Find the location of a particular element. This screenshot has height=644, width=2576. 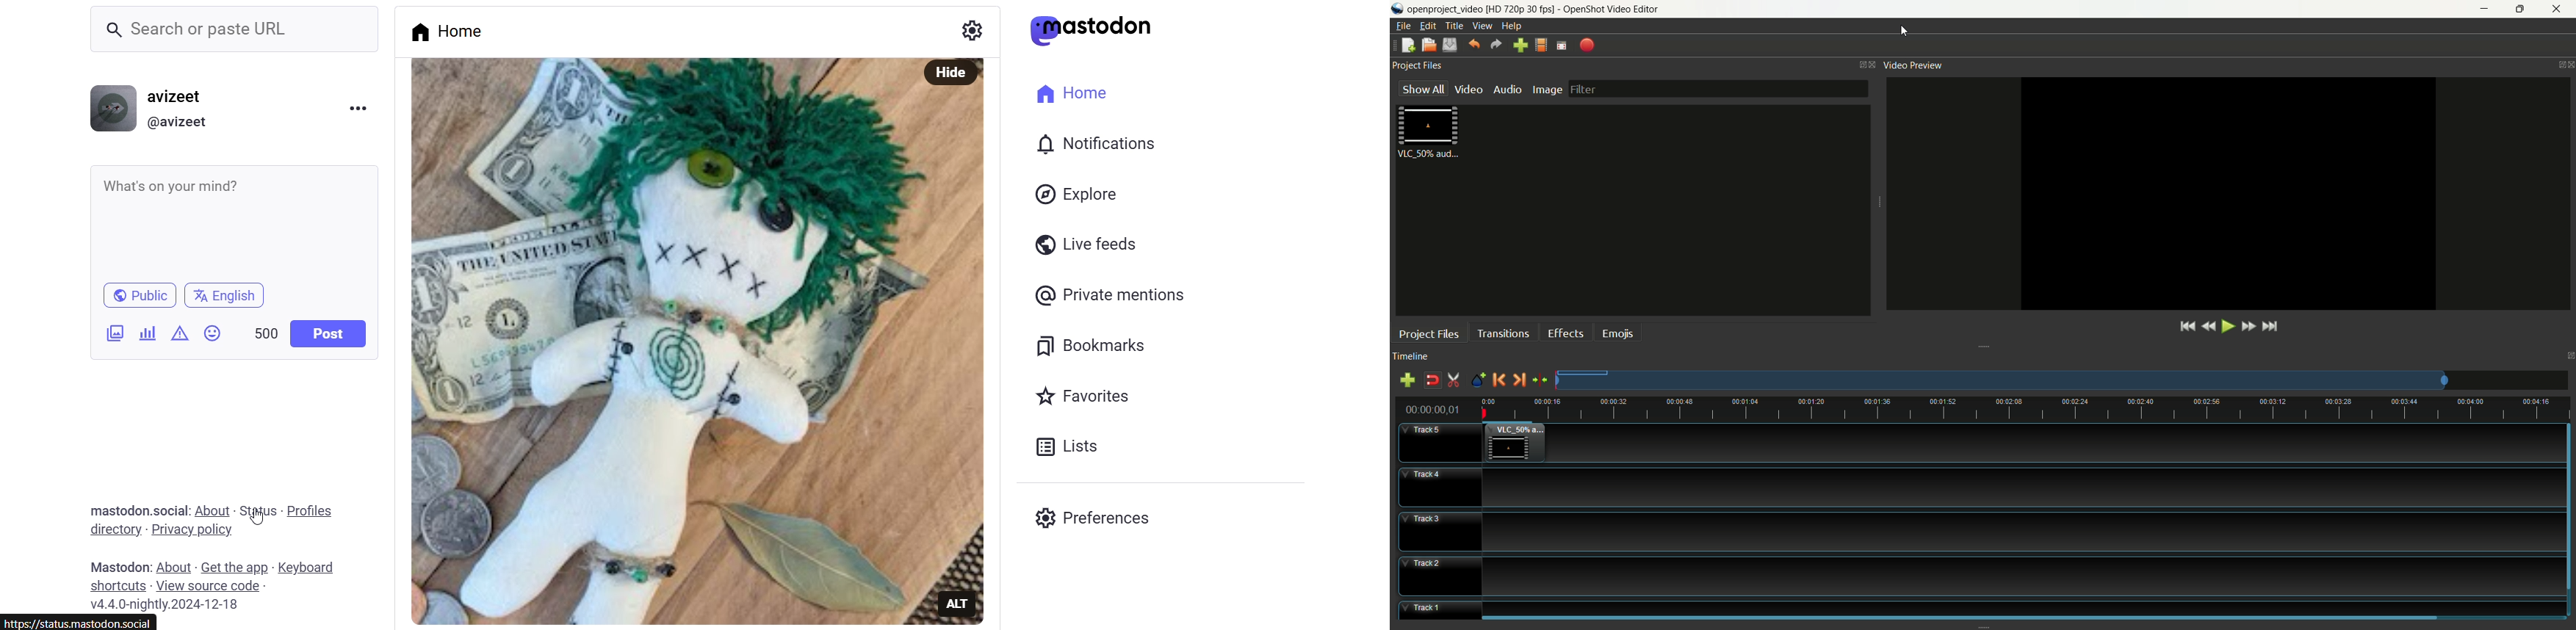

export video is located at coordinates (1587, 44).